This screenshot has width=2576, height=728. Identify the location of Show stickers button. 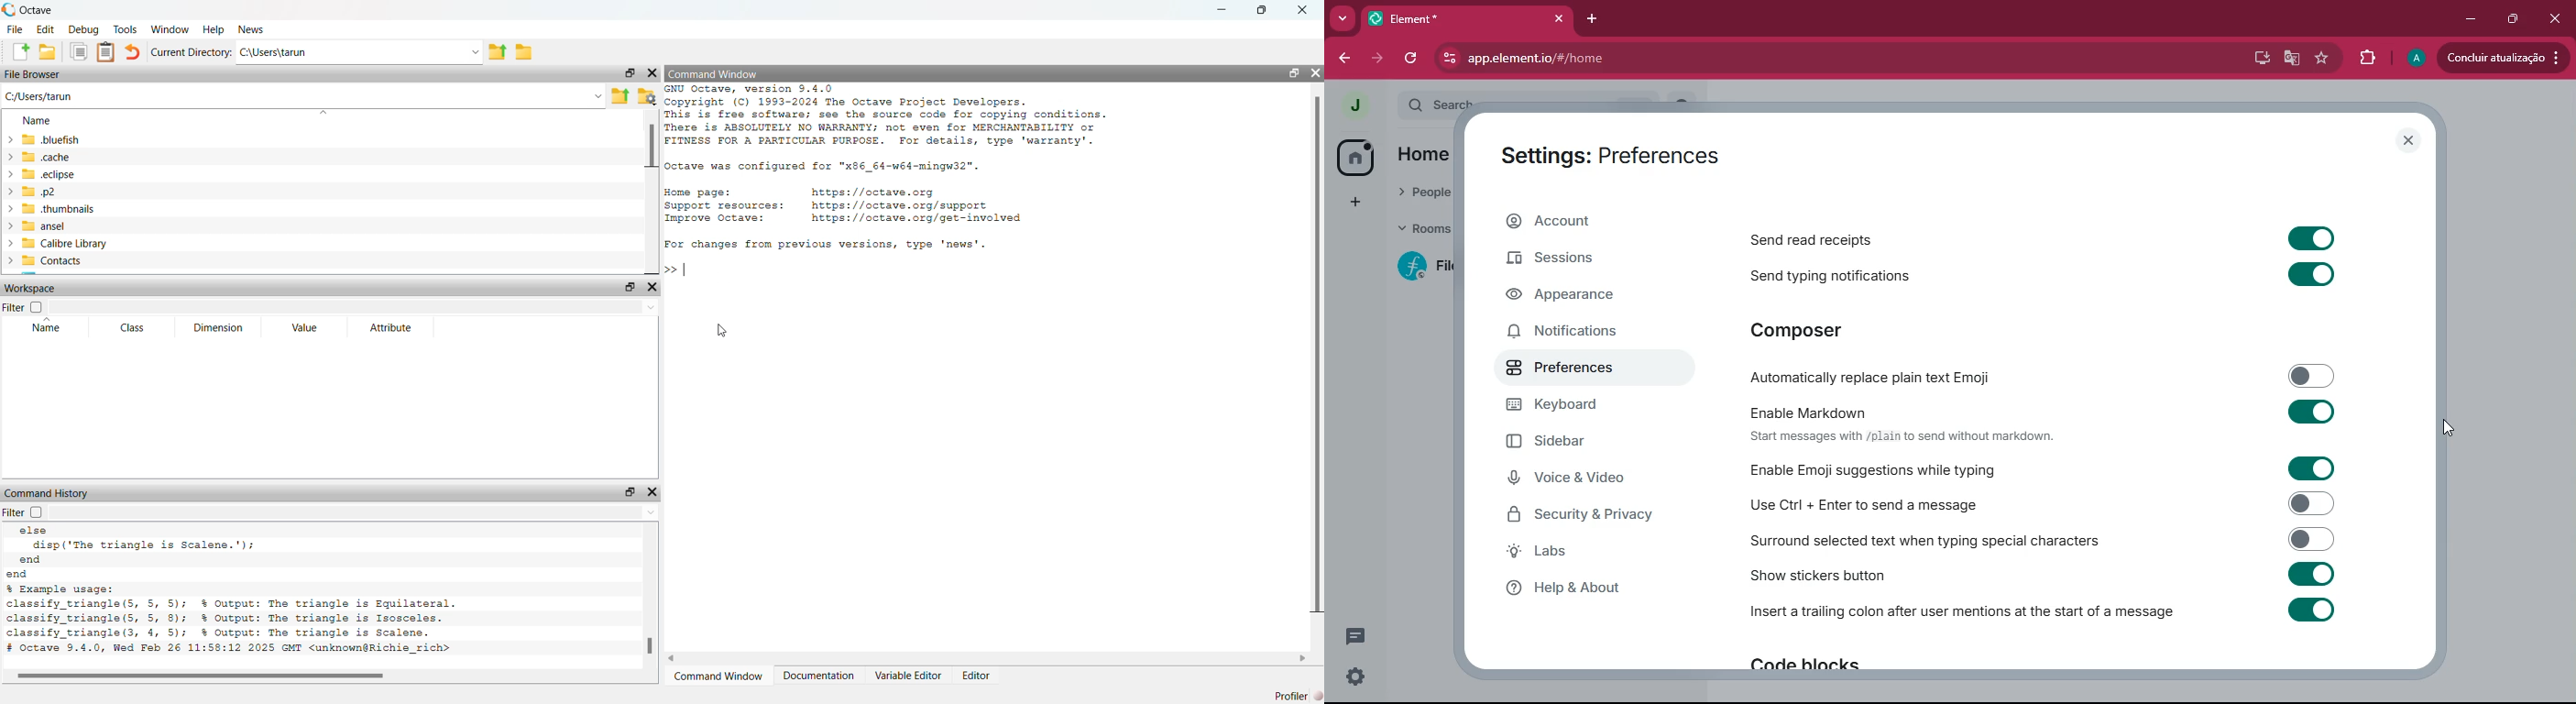
(2047, 578).